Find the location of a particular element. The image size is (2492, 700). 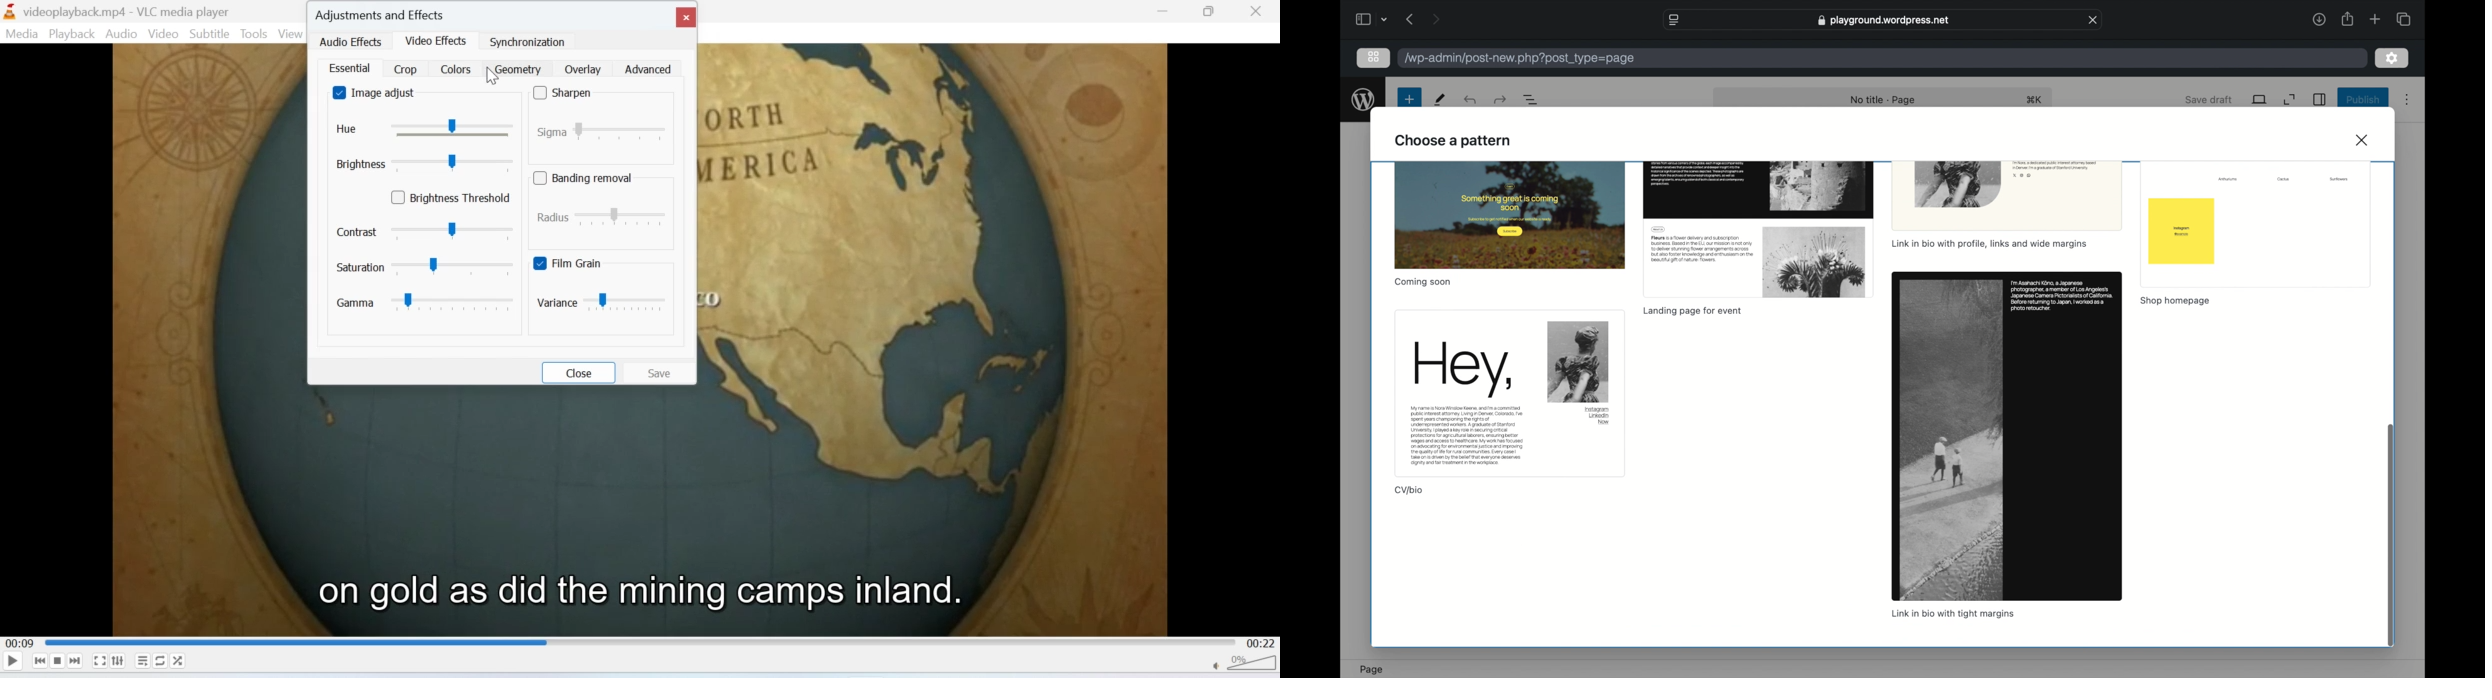

view is located at coordinates (2260, 99).